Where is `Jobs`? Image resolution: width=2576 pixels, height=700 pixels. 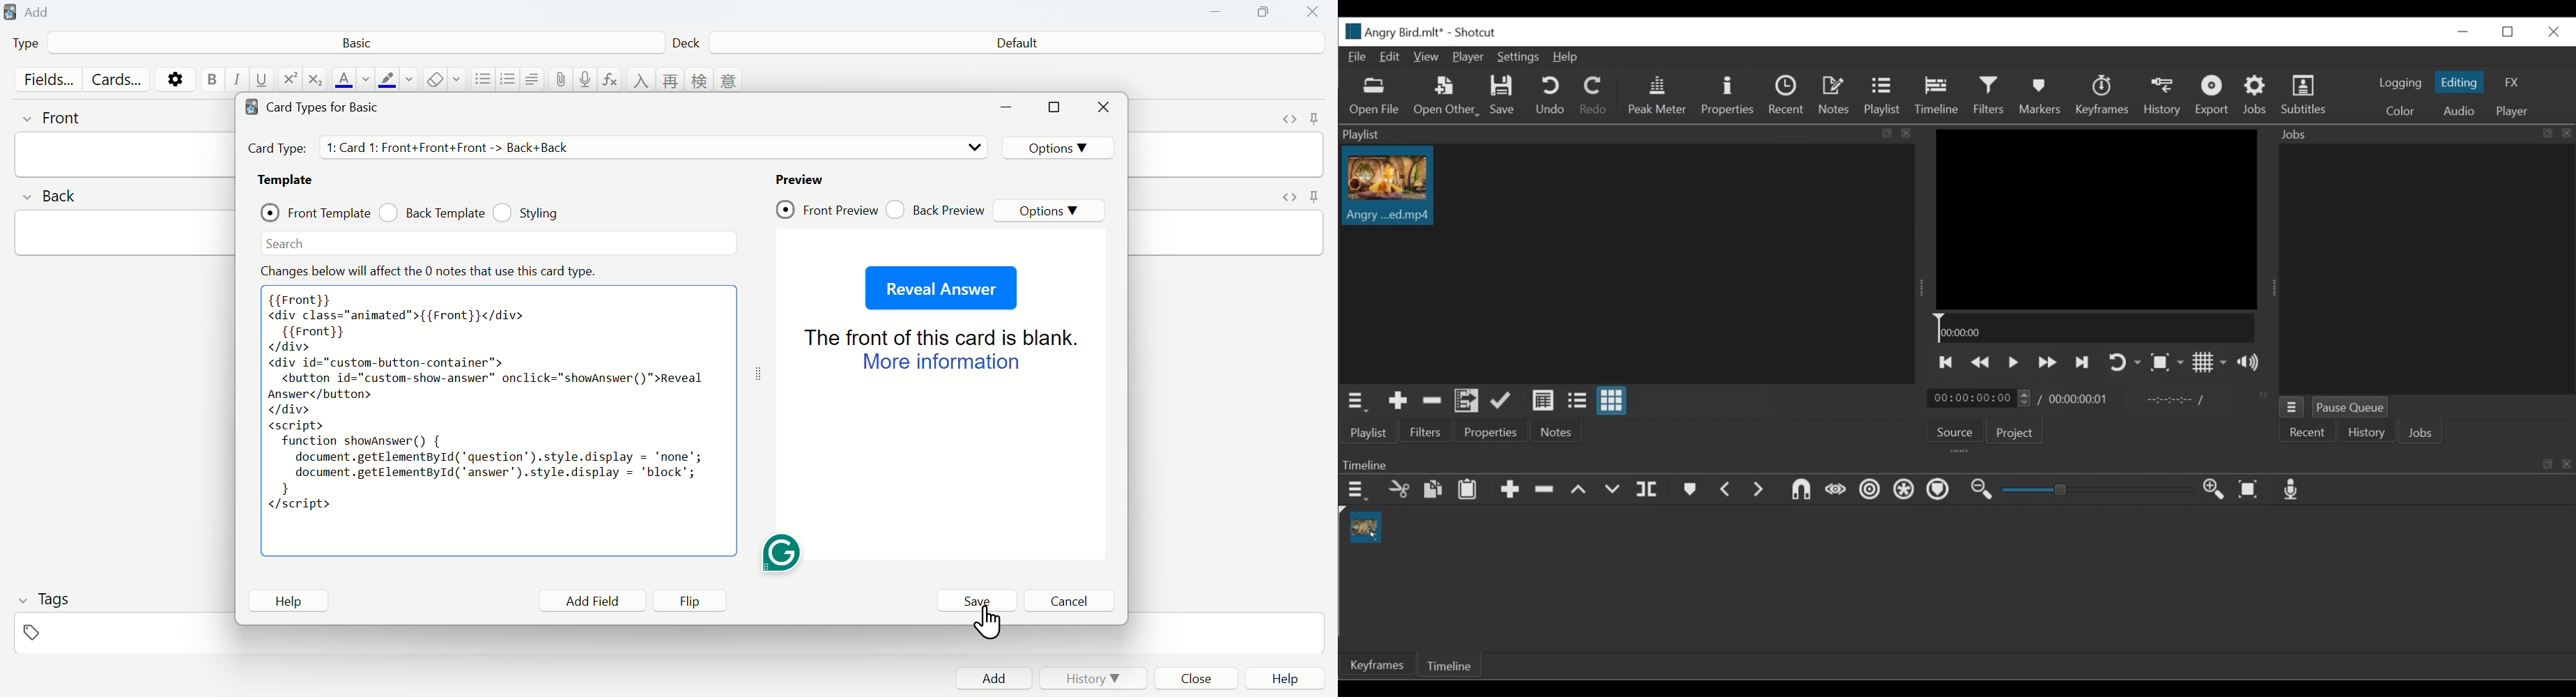 Jobs is located at coordinates (2421, 434).